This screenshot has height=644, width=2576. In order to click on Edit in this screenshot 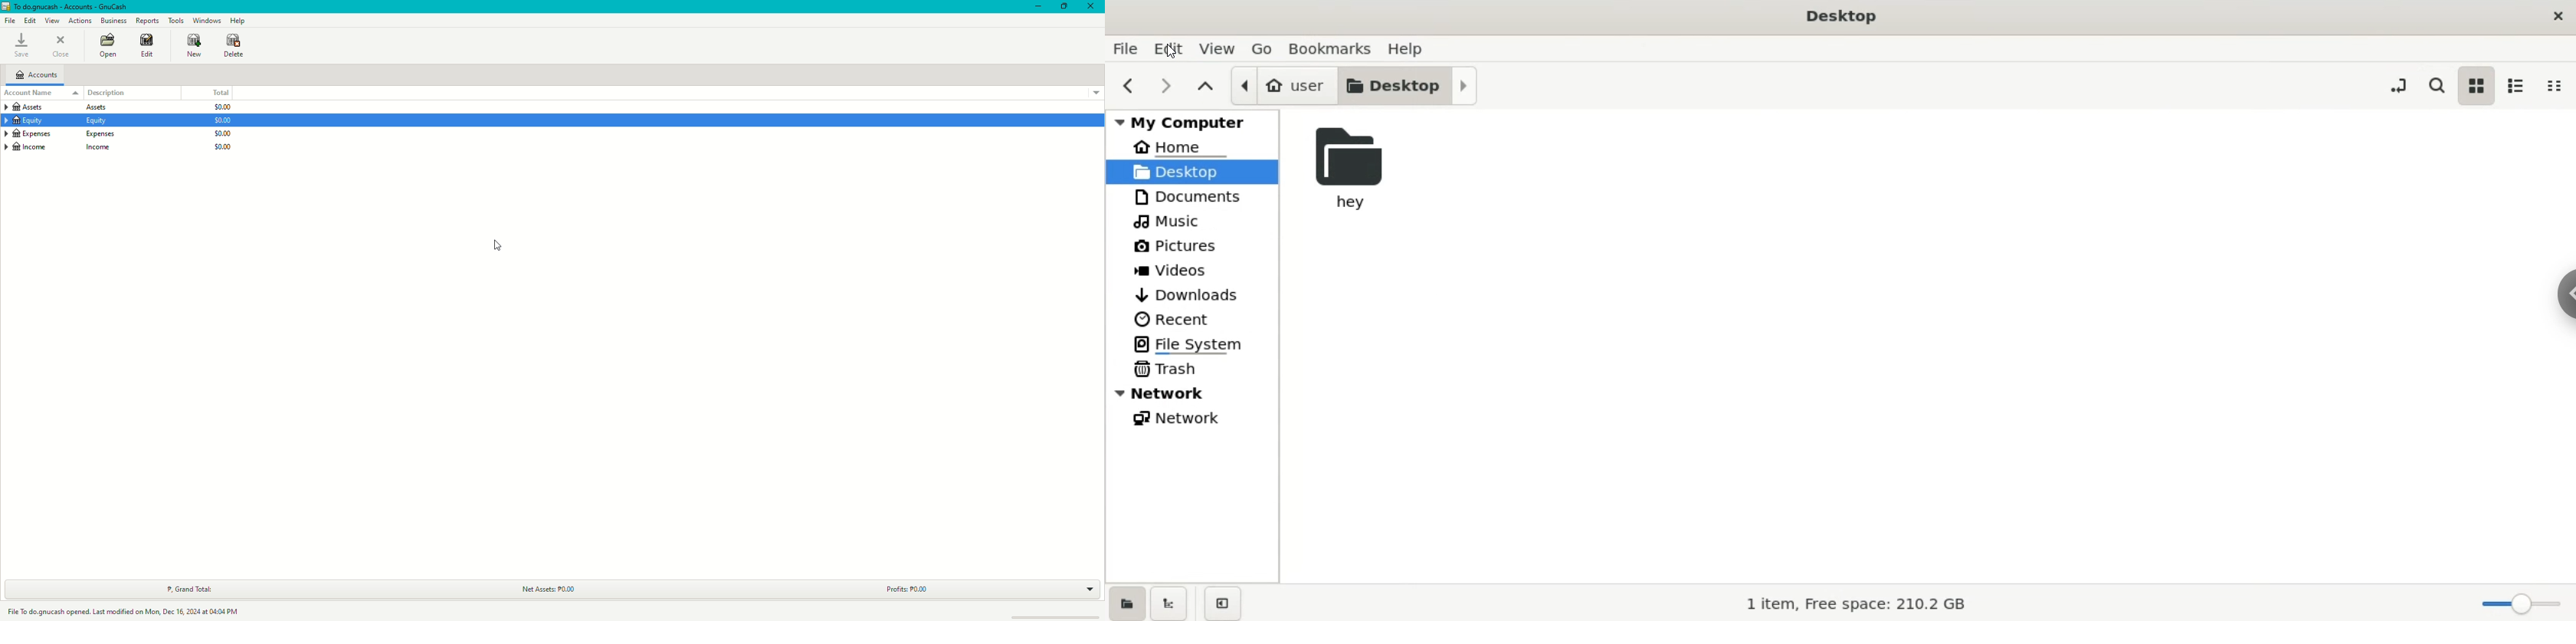, I will do `click(146, 47)`.